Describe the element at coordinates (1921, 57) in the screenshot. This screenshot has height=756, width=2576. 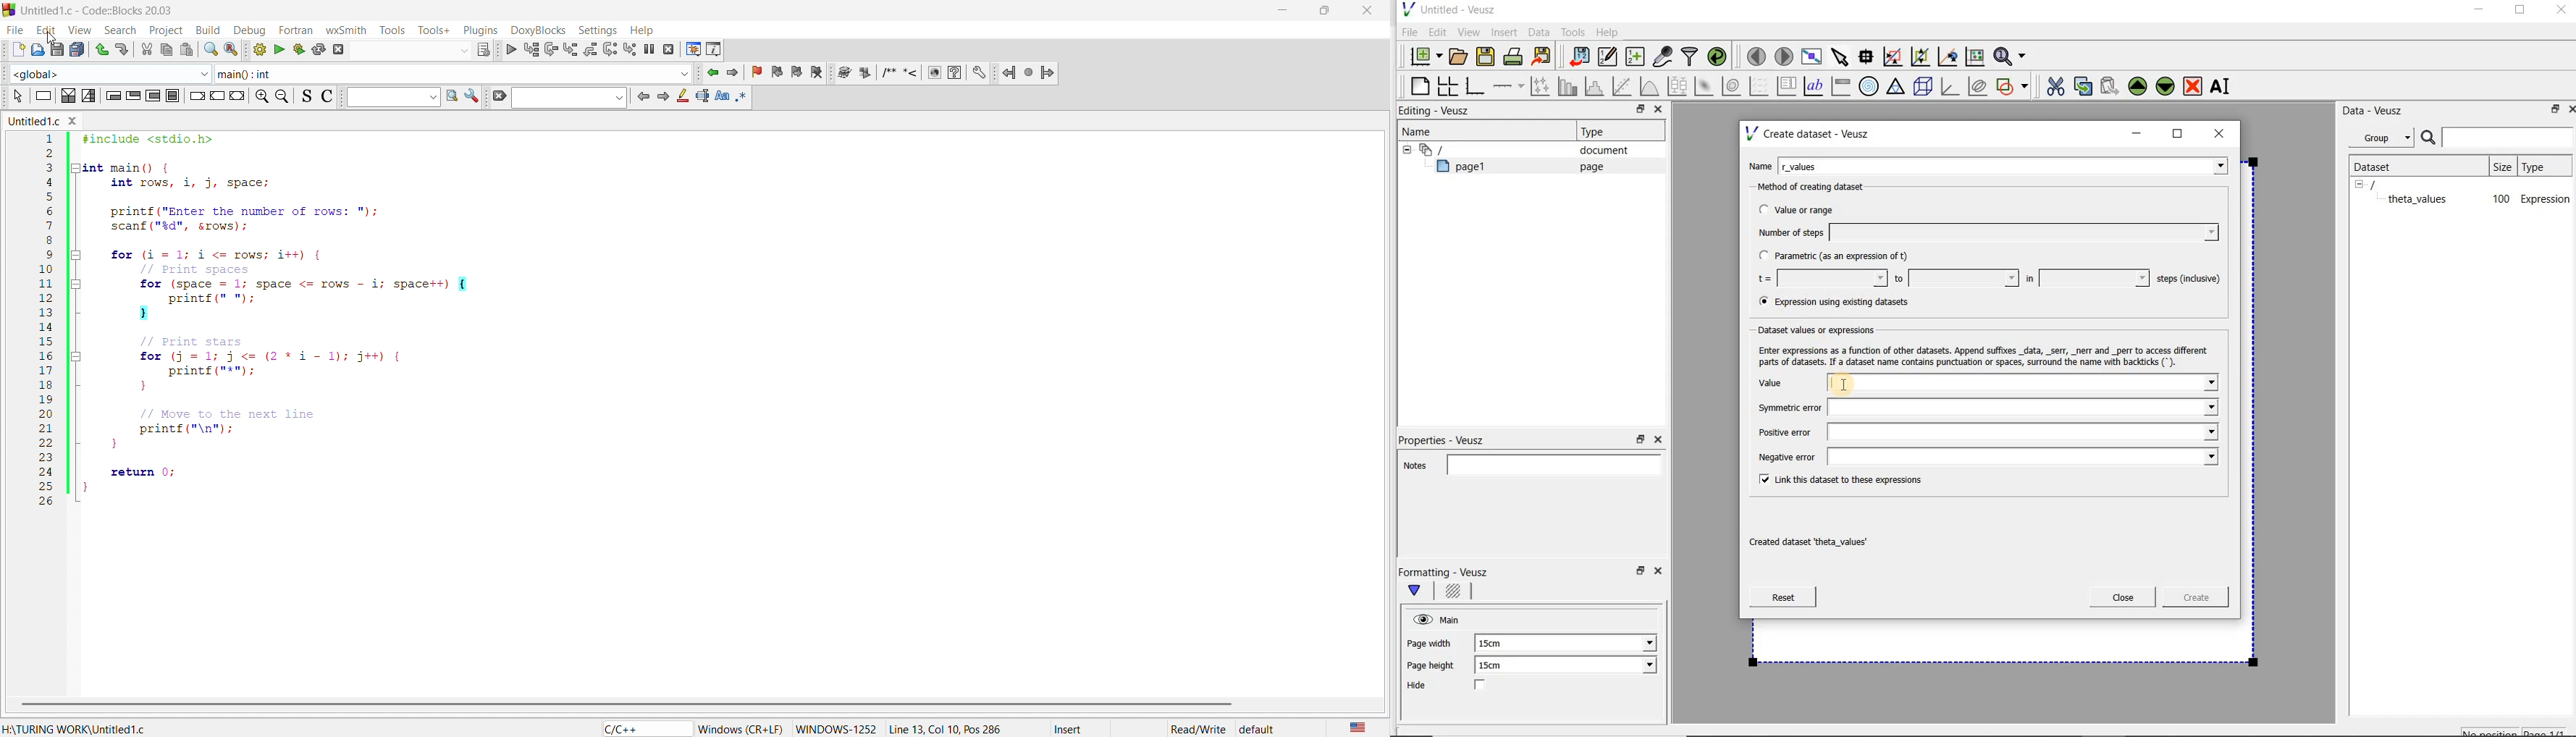
I see `click to zoom out of graph axes` at that location.